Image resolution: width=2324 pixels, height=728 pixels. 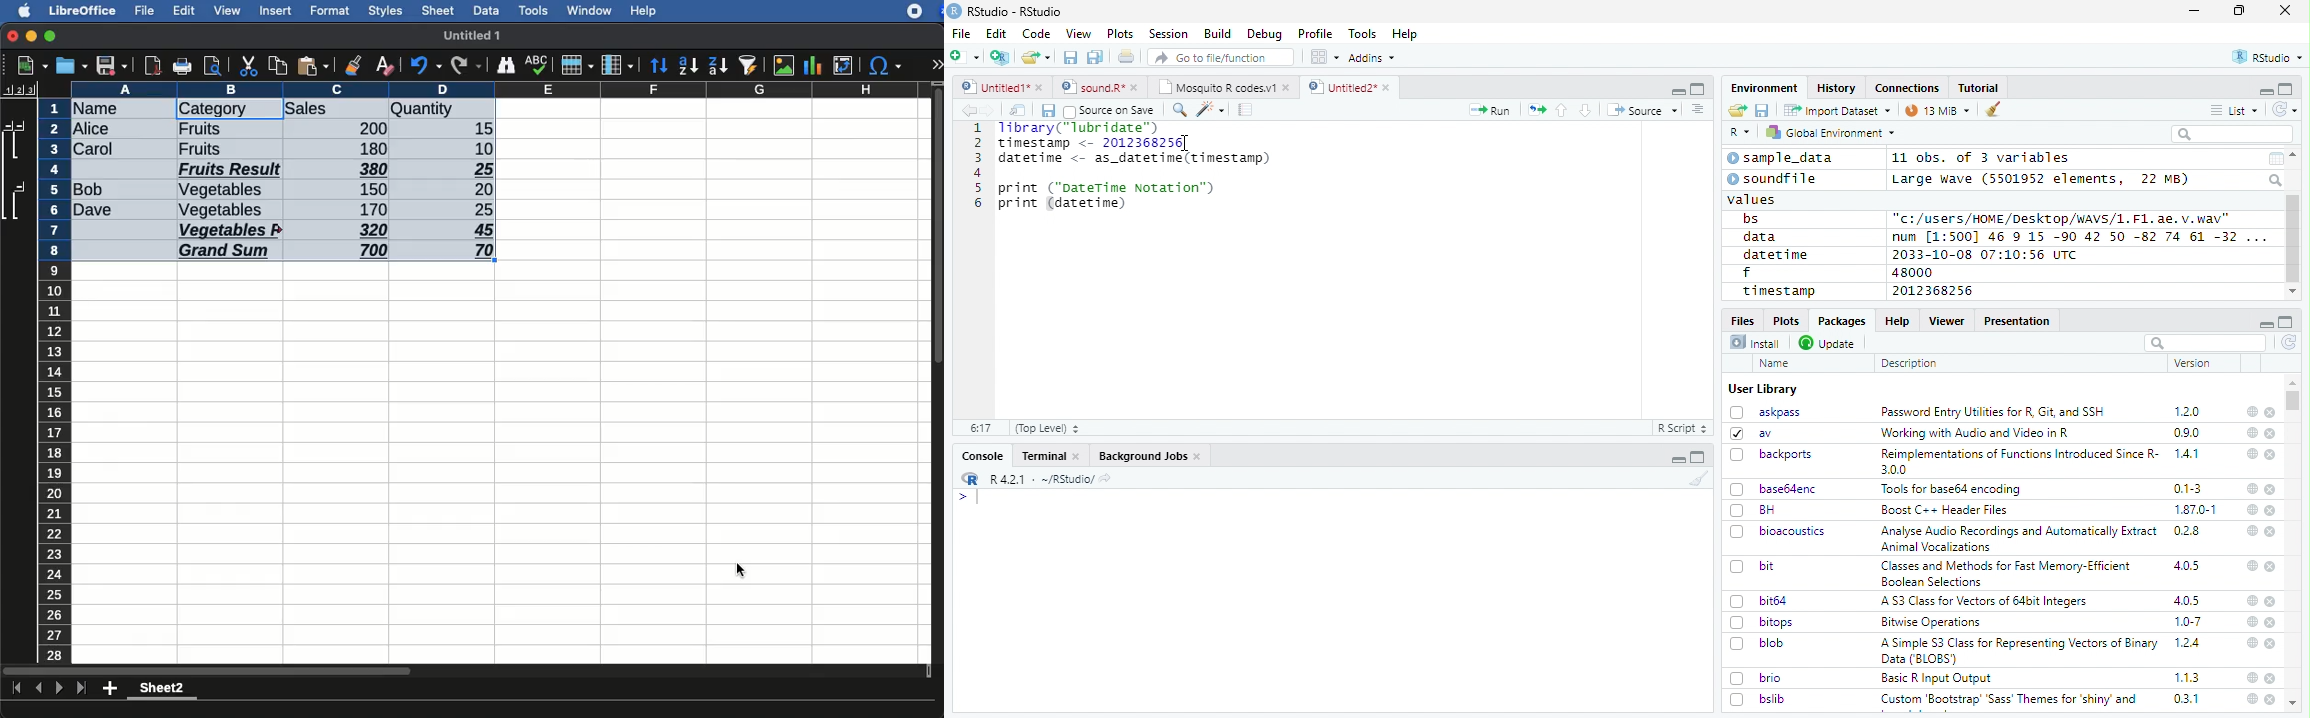 What do you see at coordinates (1177, 108) in the screenshot?
I see `find` at bounding box center [1177, 108].